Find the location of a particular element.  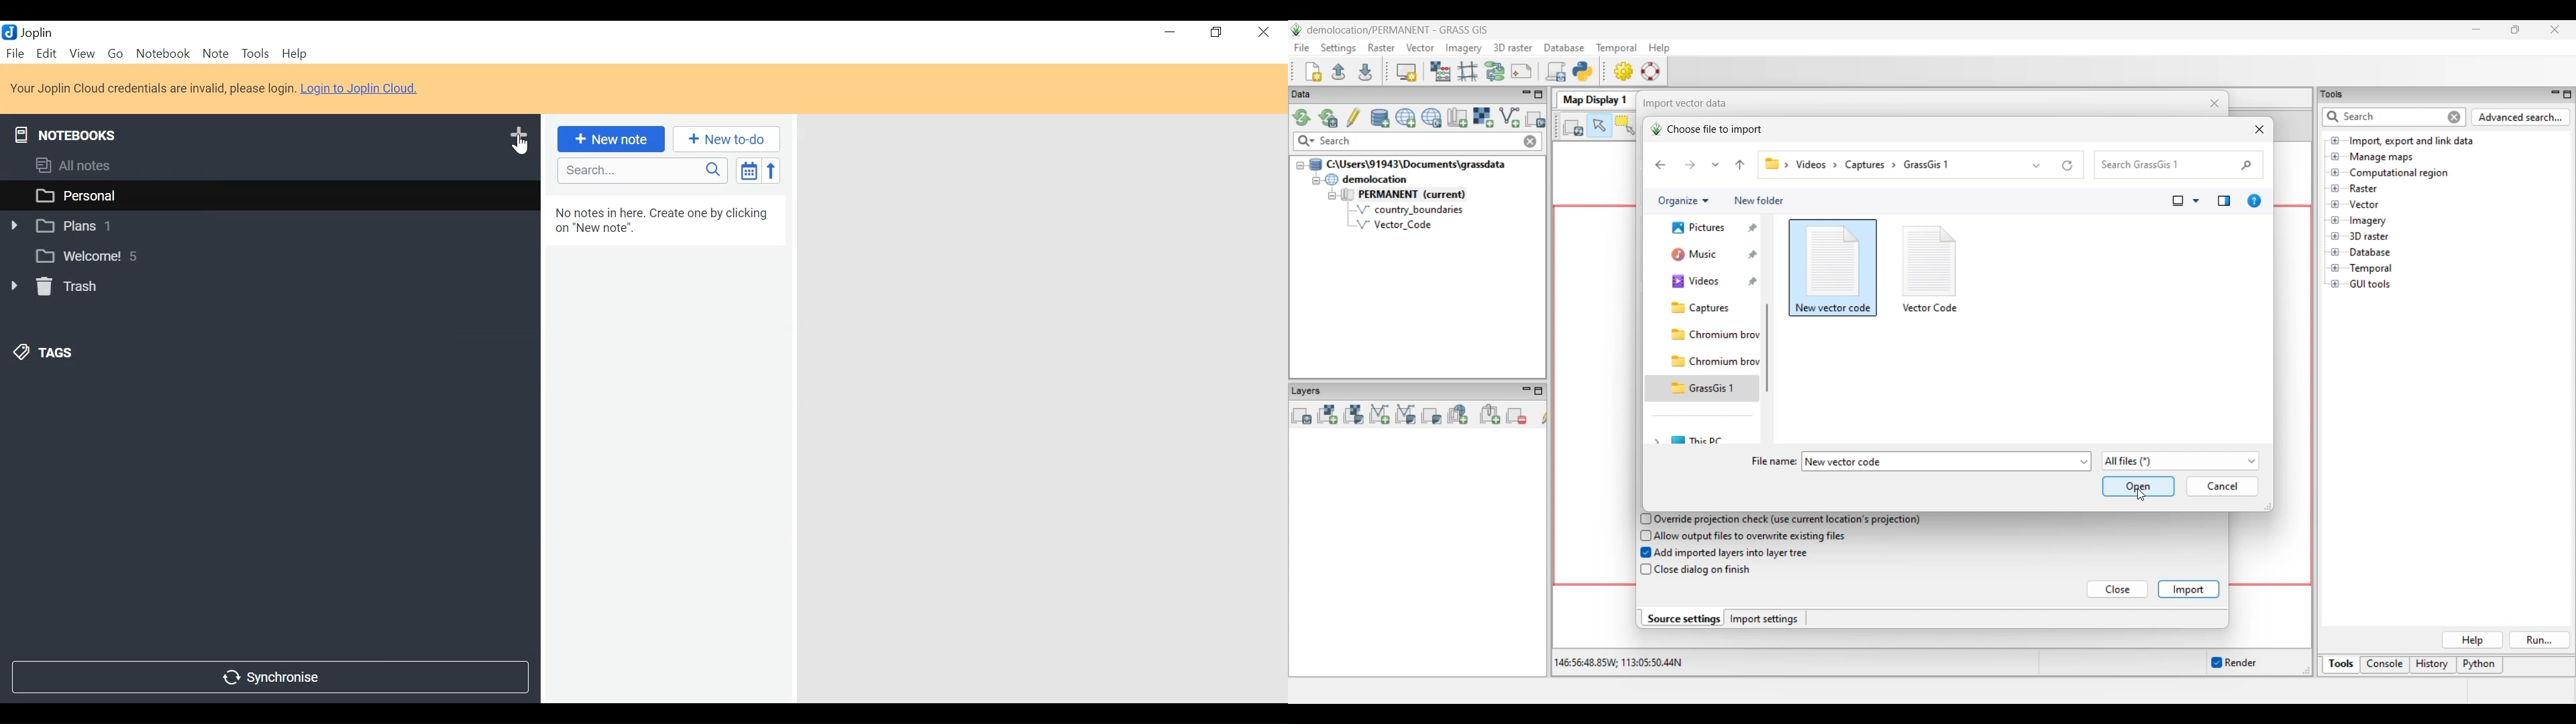

Reverse Sort Order is located at coordinates (772, 171).